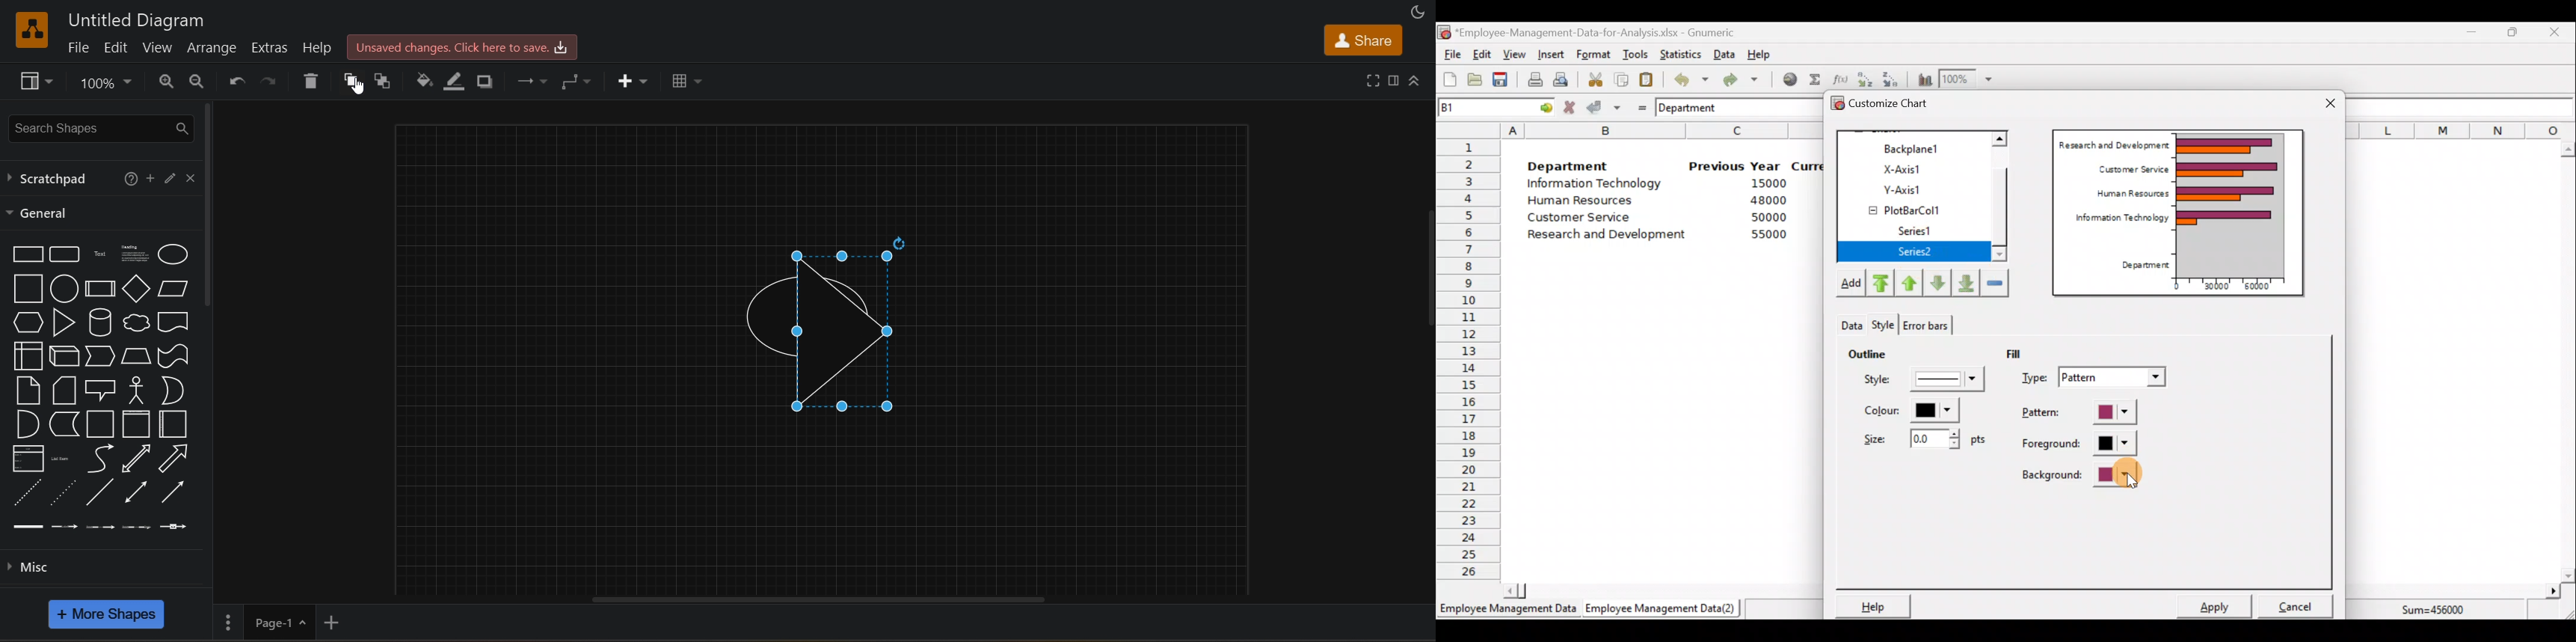 The height and width of the screenshot is (644, 2576). I want to click on Move downward, so click(1967, 282).